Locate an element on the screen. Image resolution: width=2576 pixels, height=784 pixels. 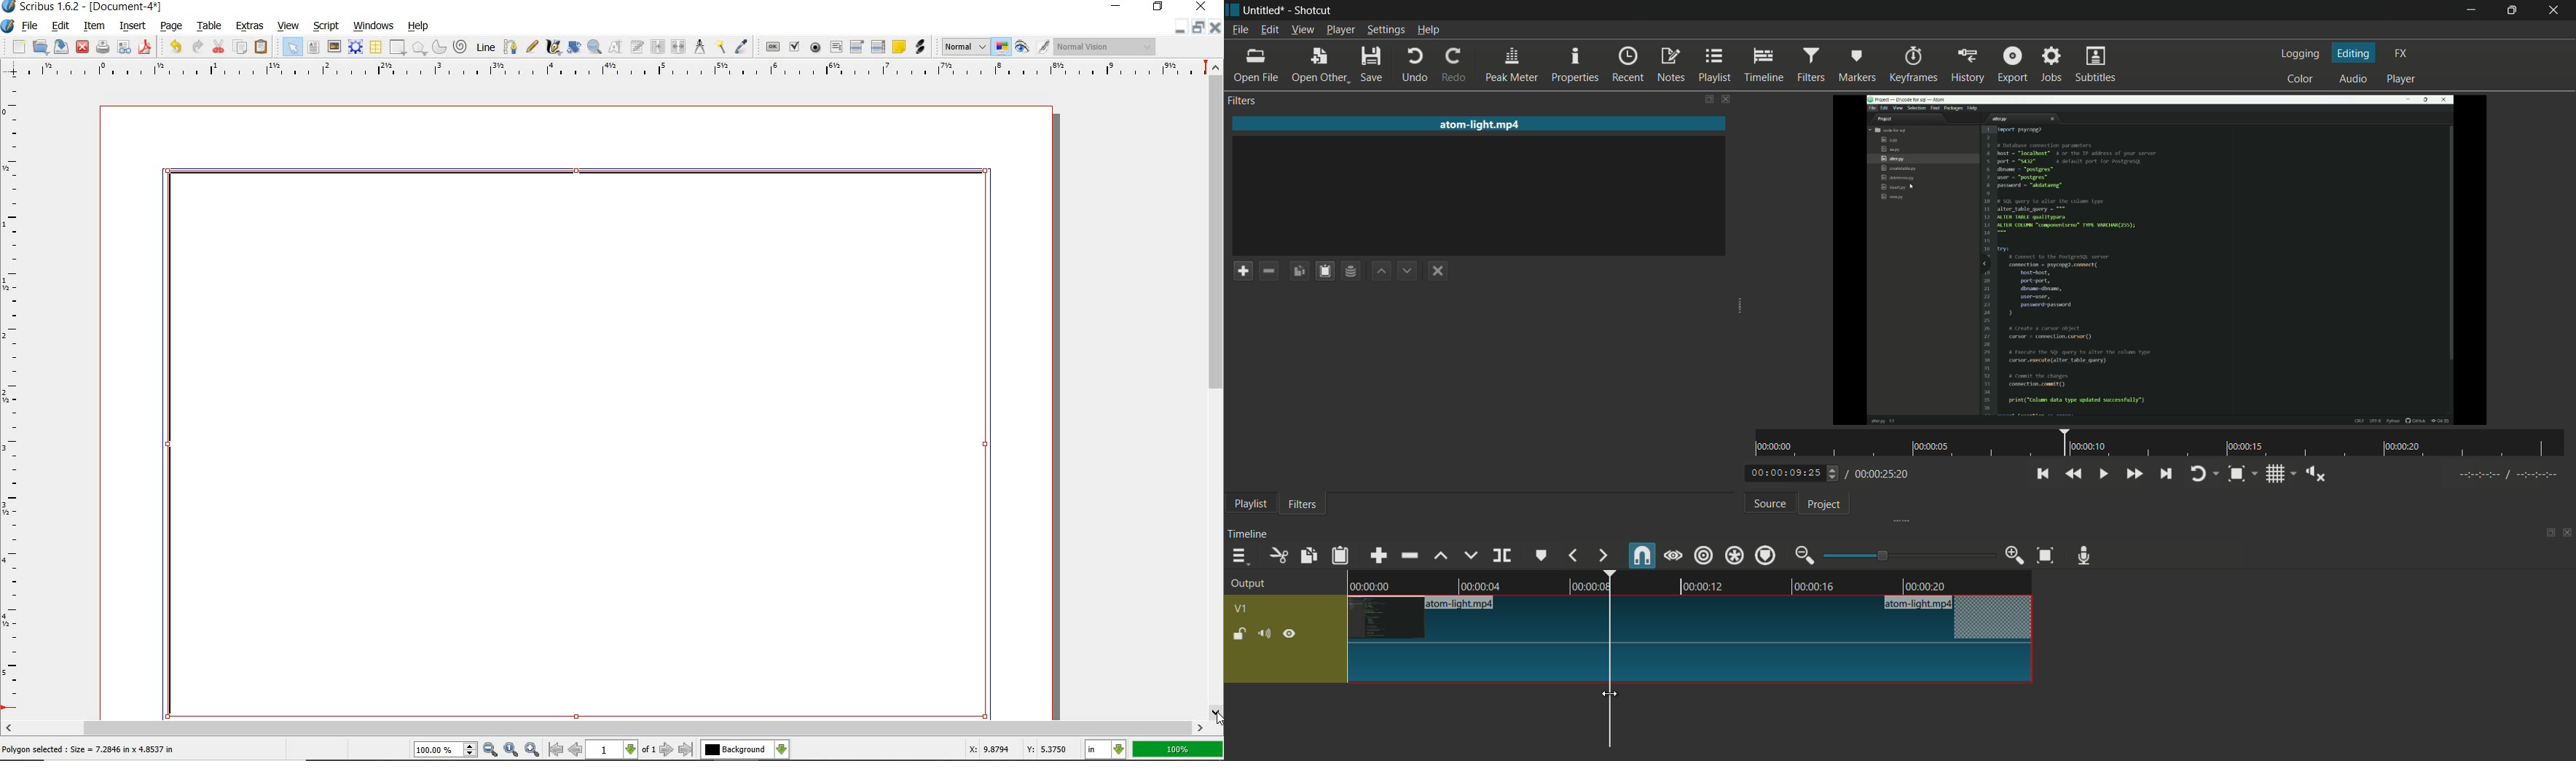
 is located at coordinates (2504, 477).